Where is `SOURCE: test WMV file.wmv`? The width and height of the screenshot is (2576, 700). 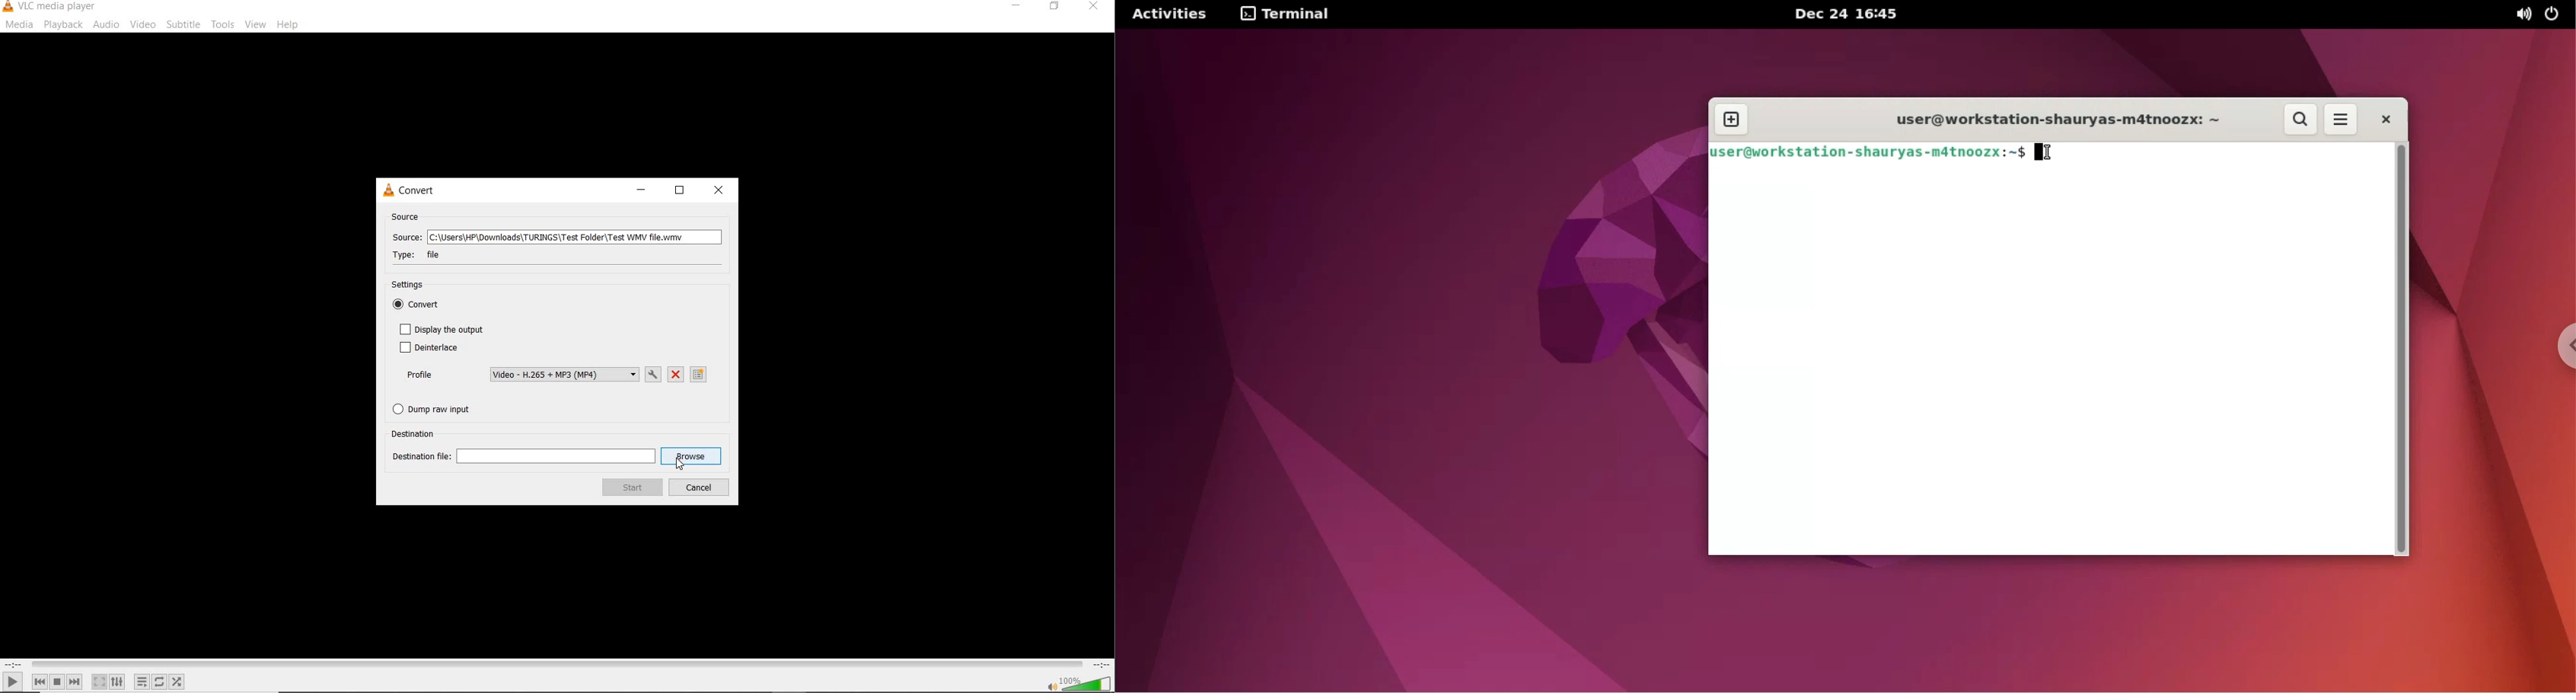 SOURCE: test WMV file.wmv is located at coordinates (555, 238).